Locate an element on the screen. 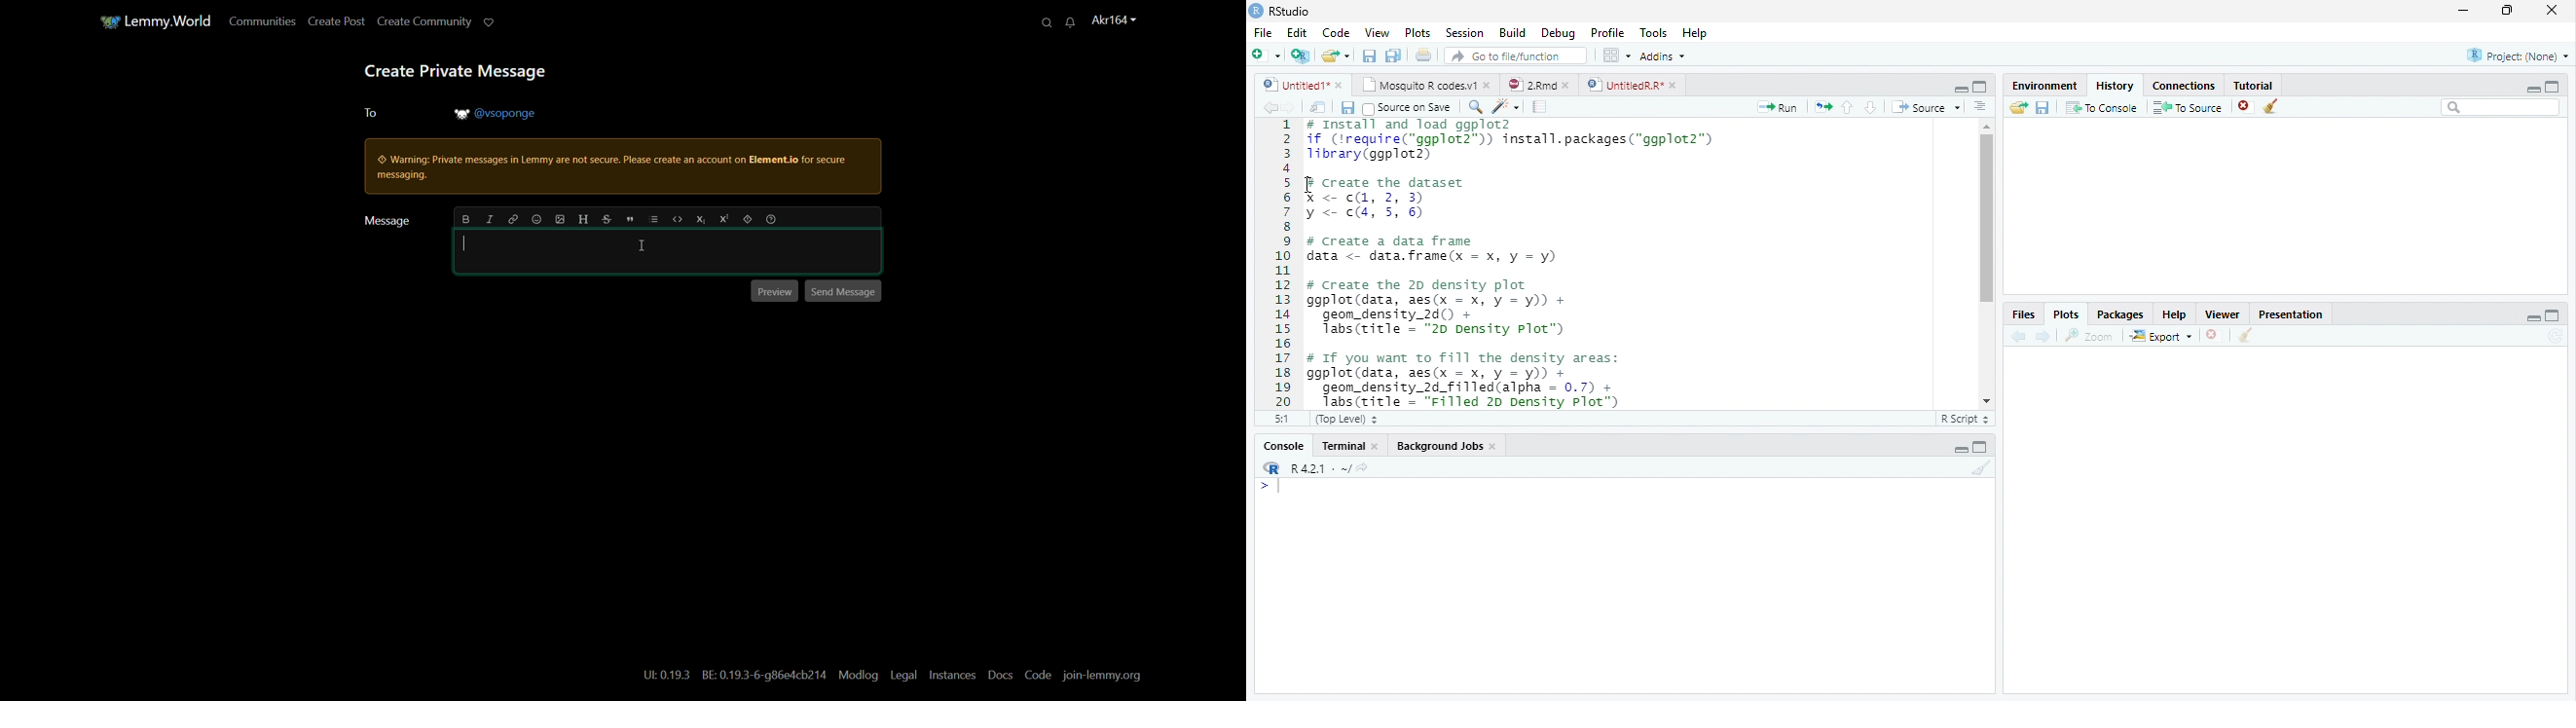 The width and height of the screenshot is (2576, 728). username is located at coordinates (497, 113).